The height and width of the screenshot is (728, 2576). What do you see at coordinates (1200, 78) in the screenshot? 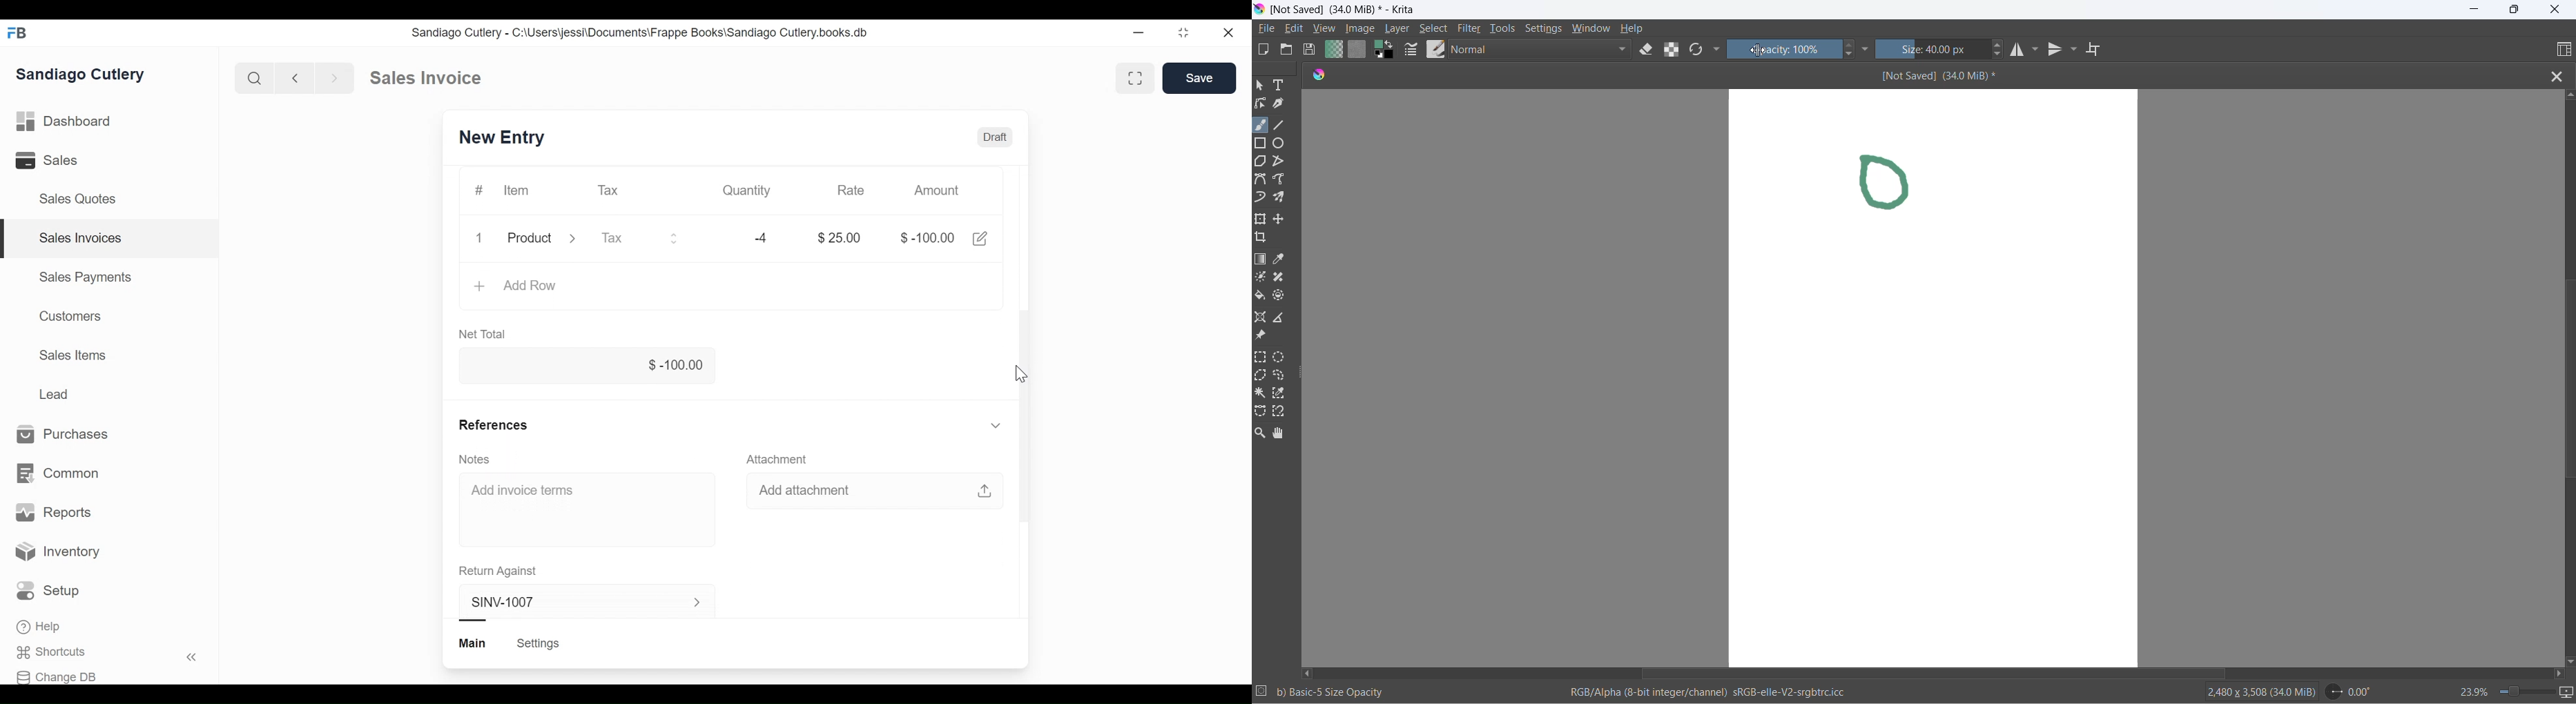
I see `Save` at bounding box center [1200, 78].